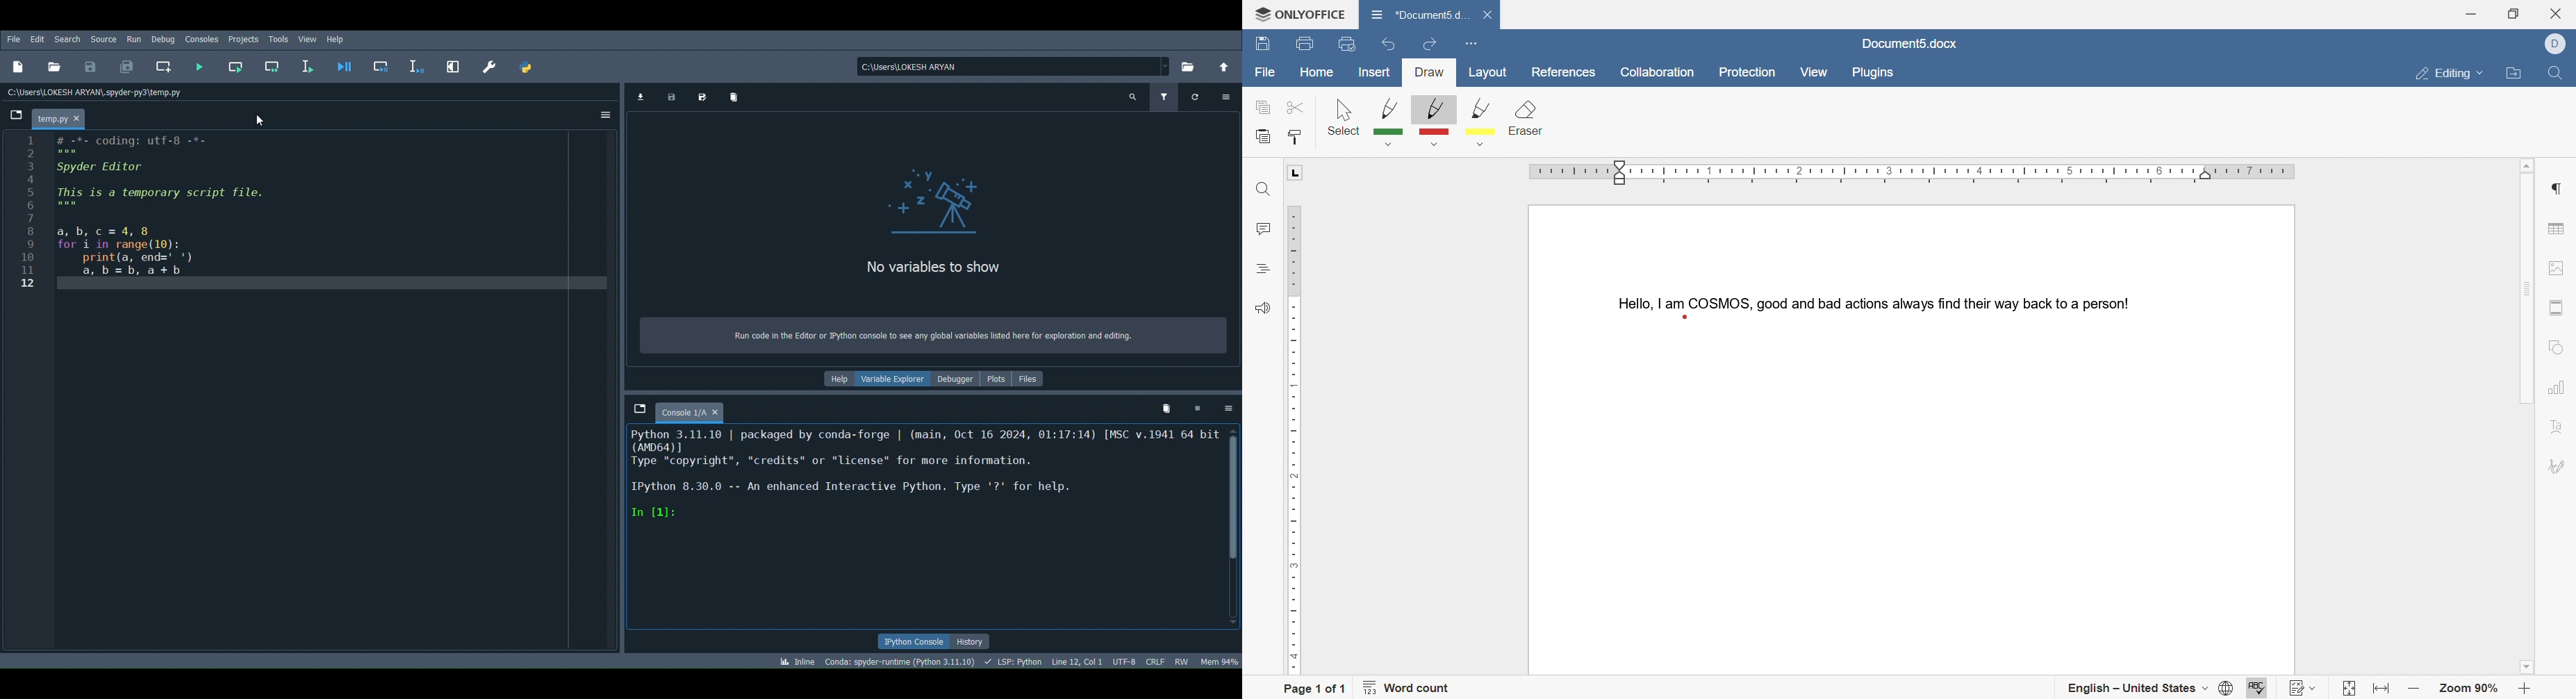  What do you see at coordinates (259, 118) in the screenshot?
I see `Cursor` at bounding box center [259, 118].